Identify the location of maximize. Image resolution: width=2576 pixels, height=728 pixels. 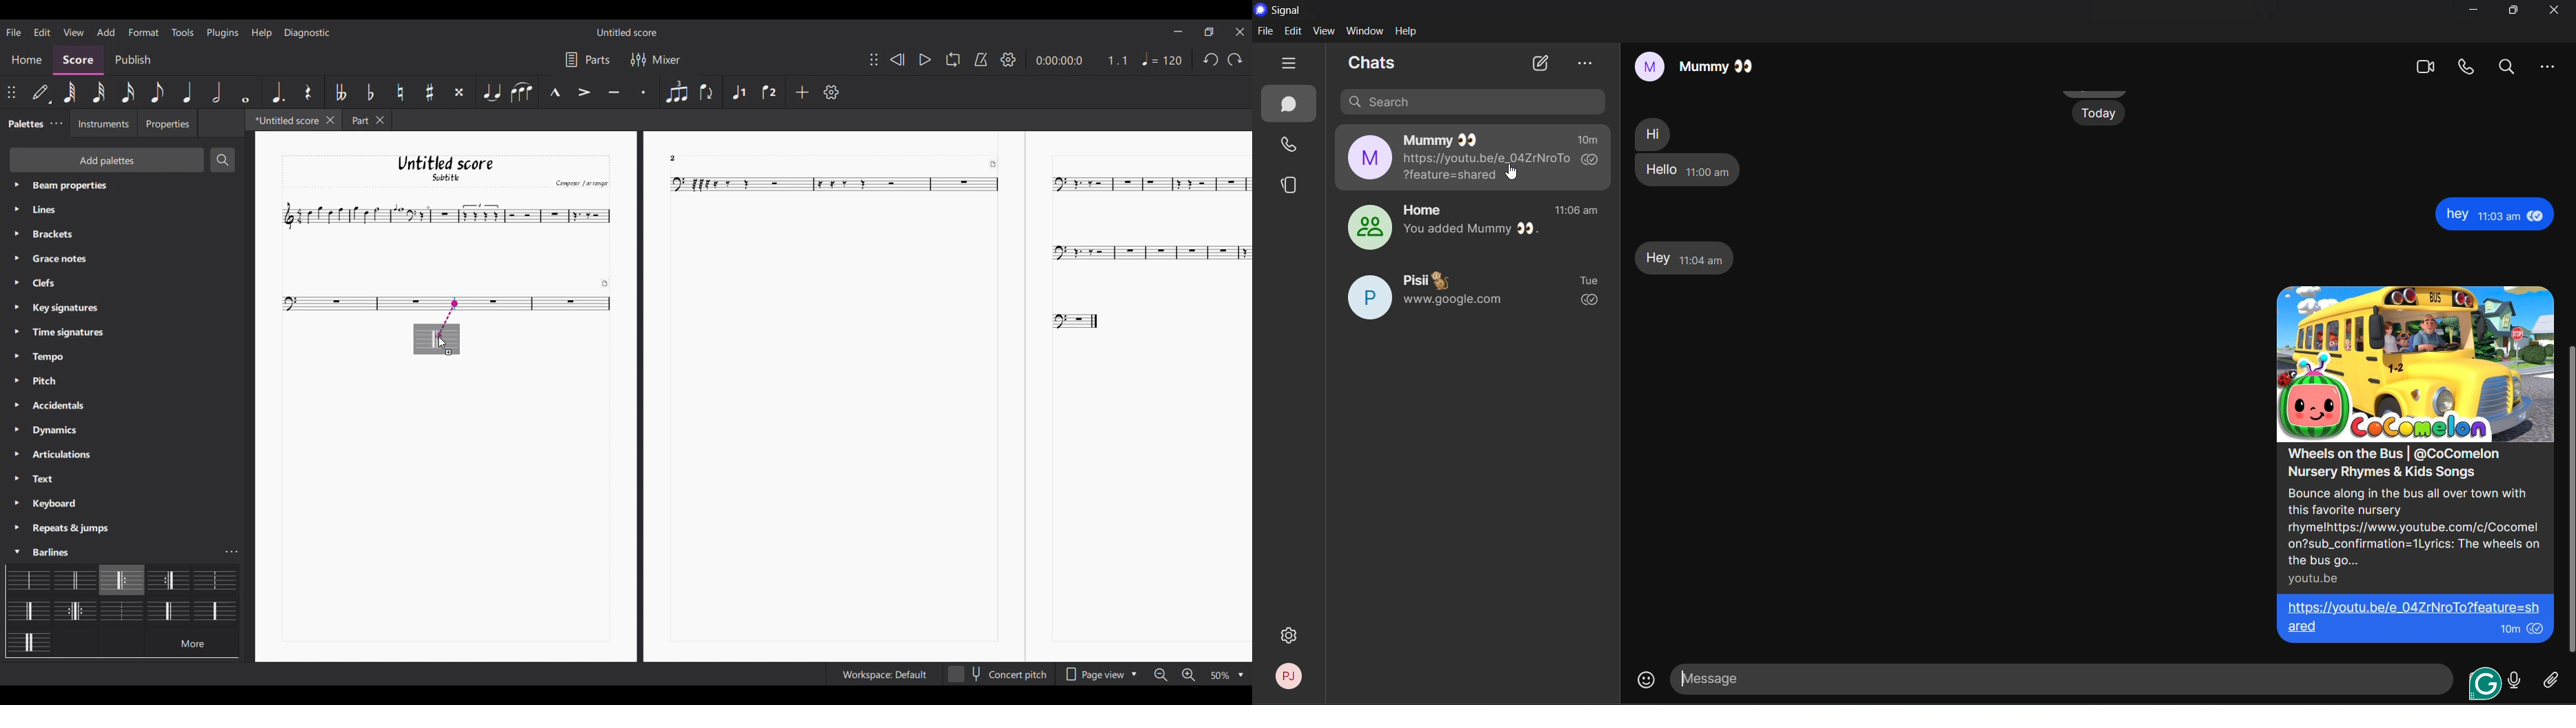
(2510, 12).